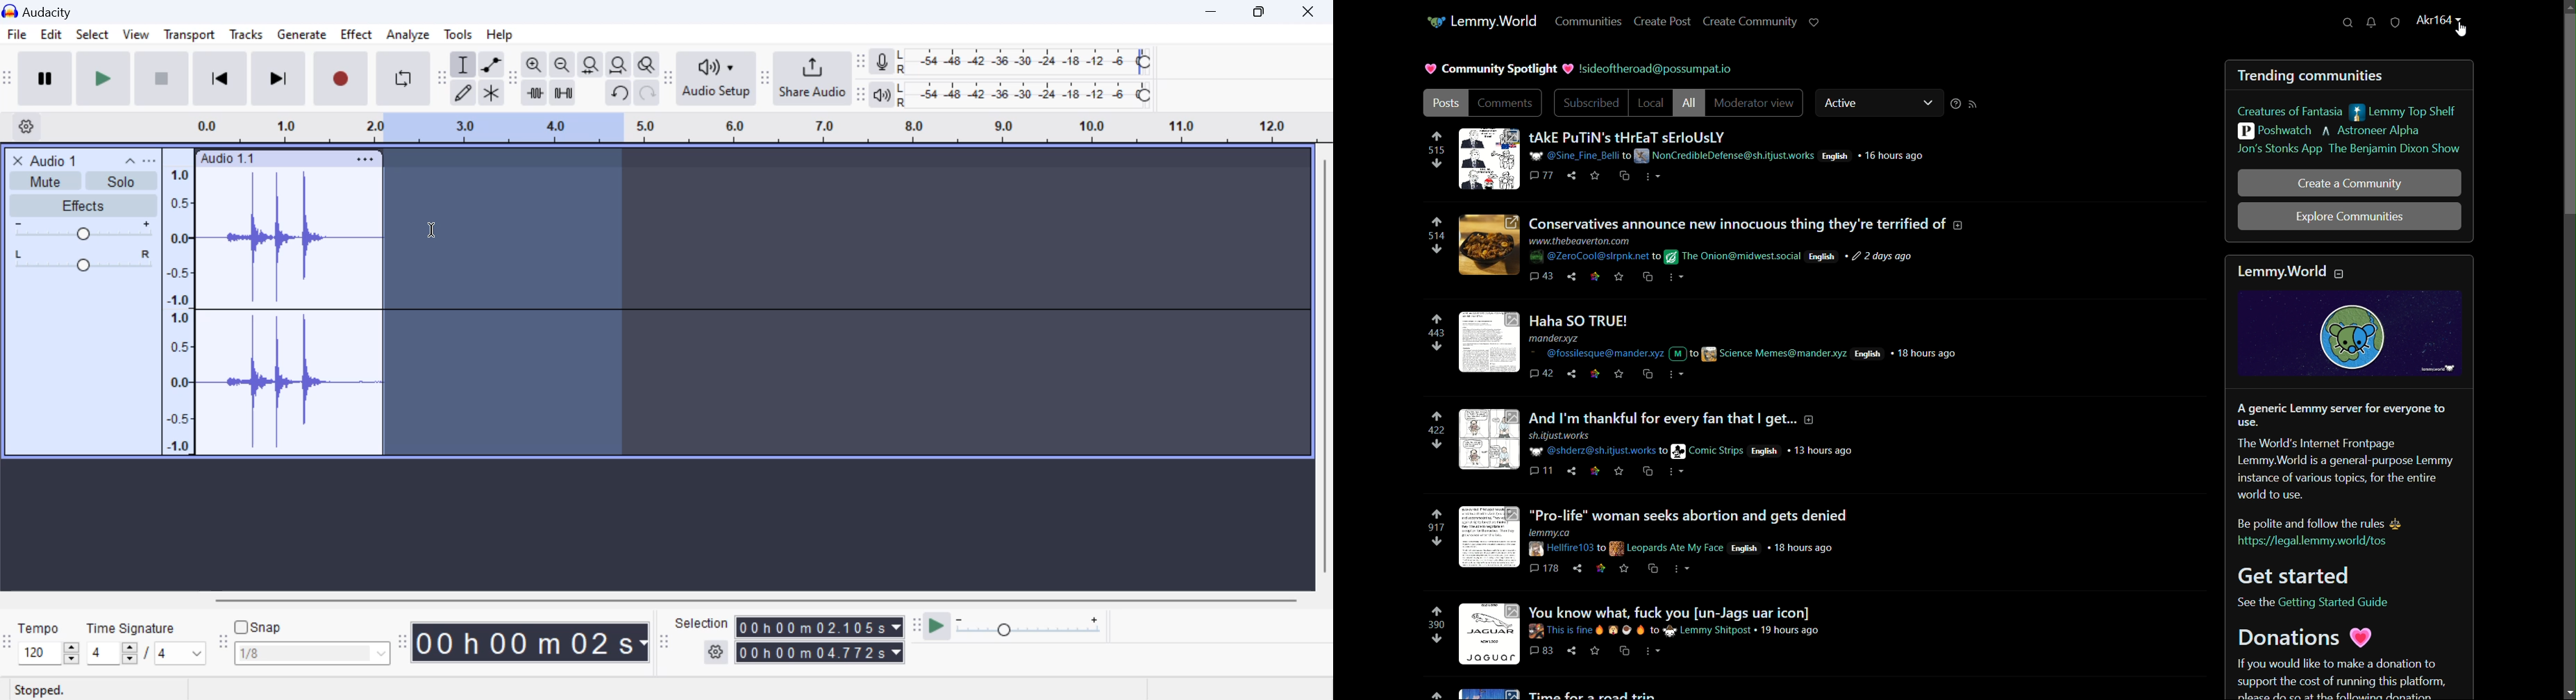  I want to click on creatures of fantasia, so click(2290, 113).